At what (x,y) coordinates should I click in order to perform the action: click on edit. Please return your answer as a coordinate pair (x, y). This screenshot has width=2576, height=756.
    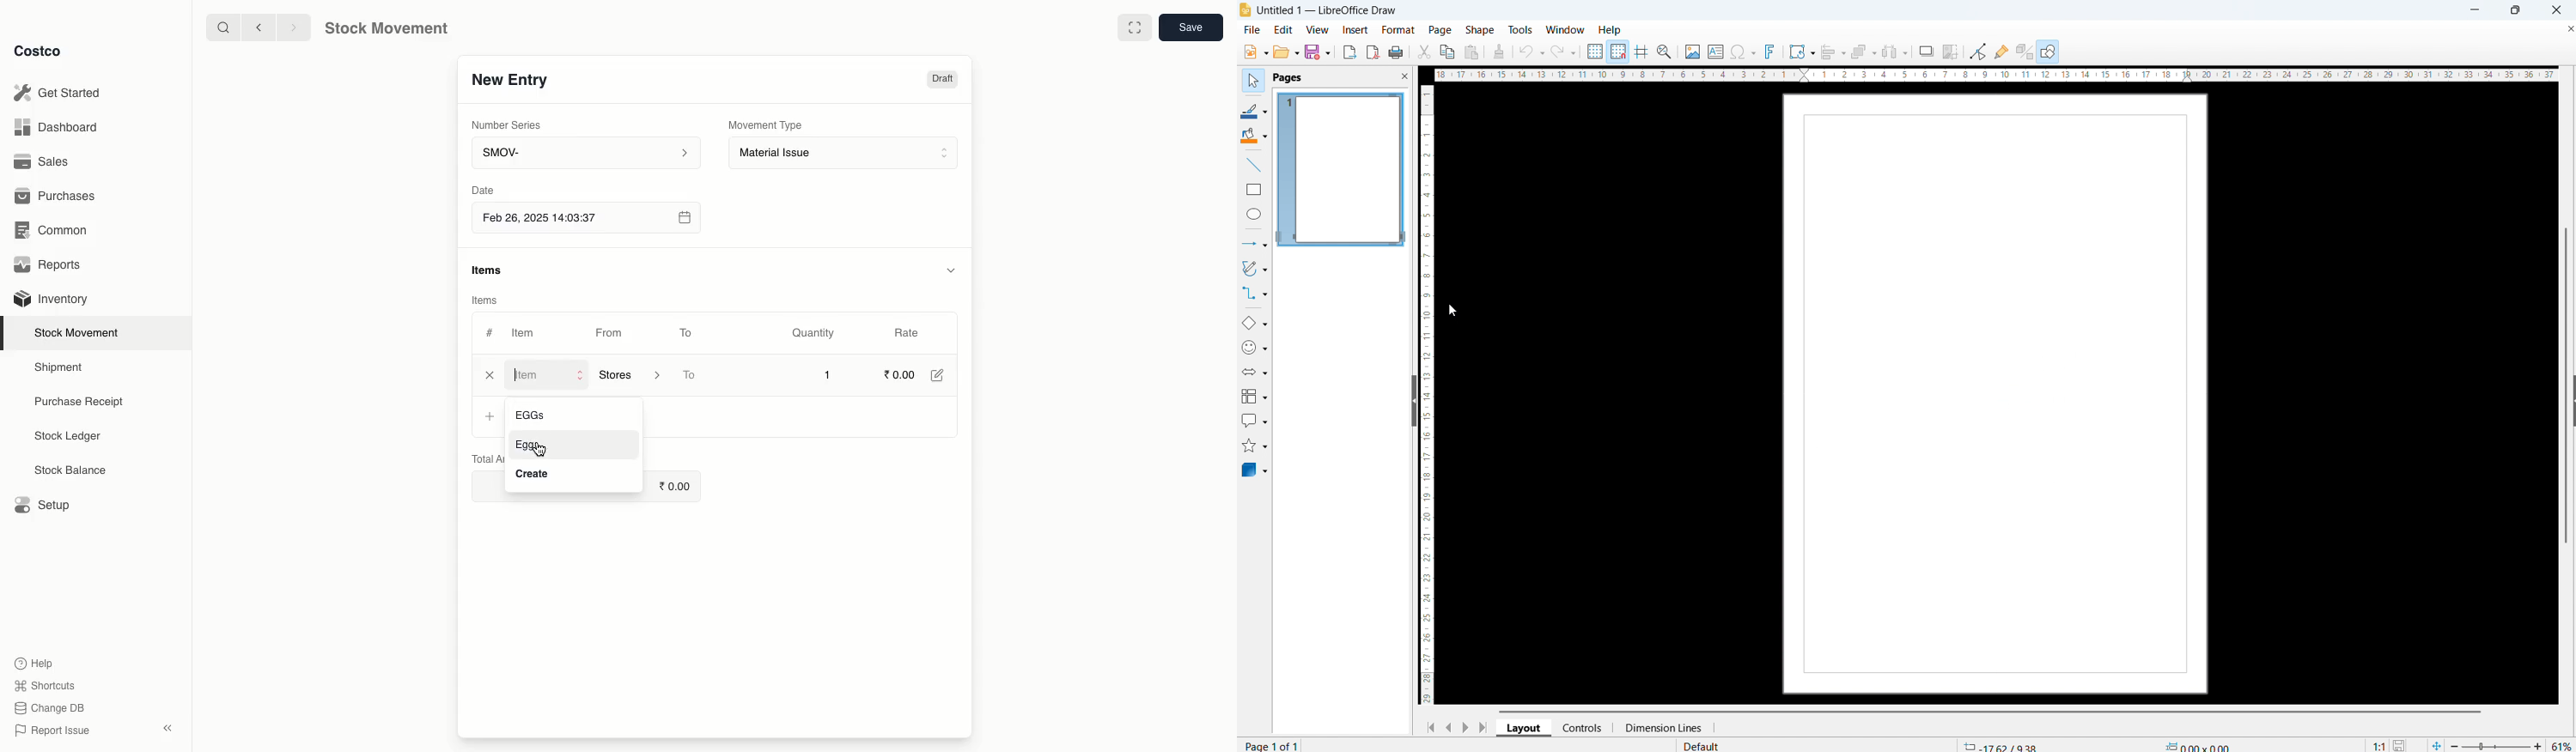
    Looking at the image, I should click on (1282, 30).